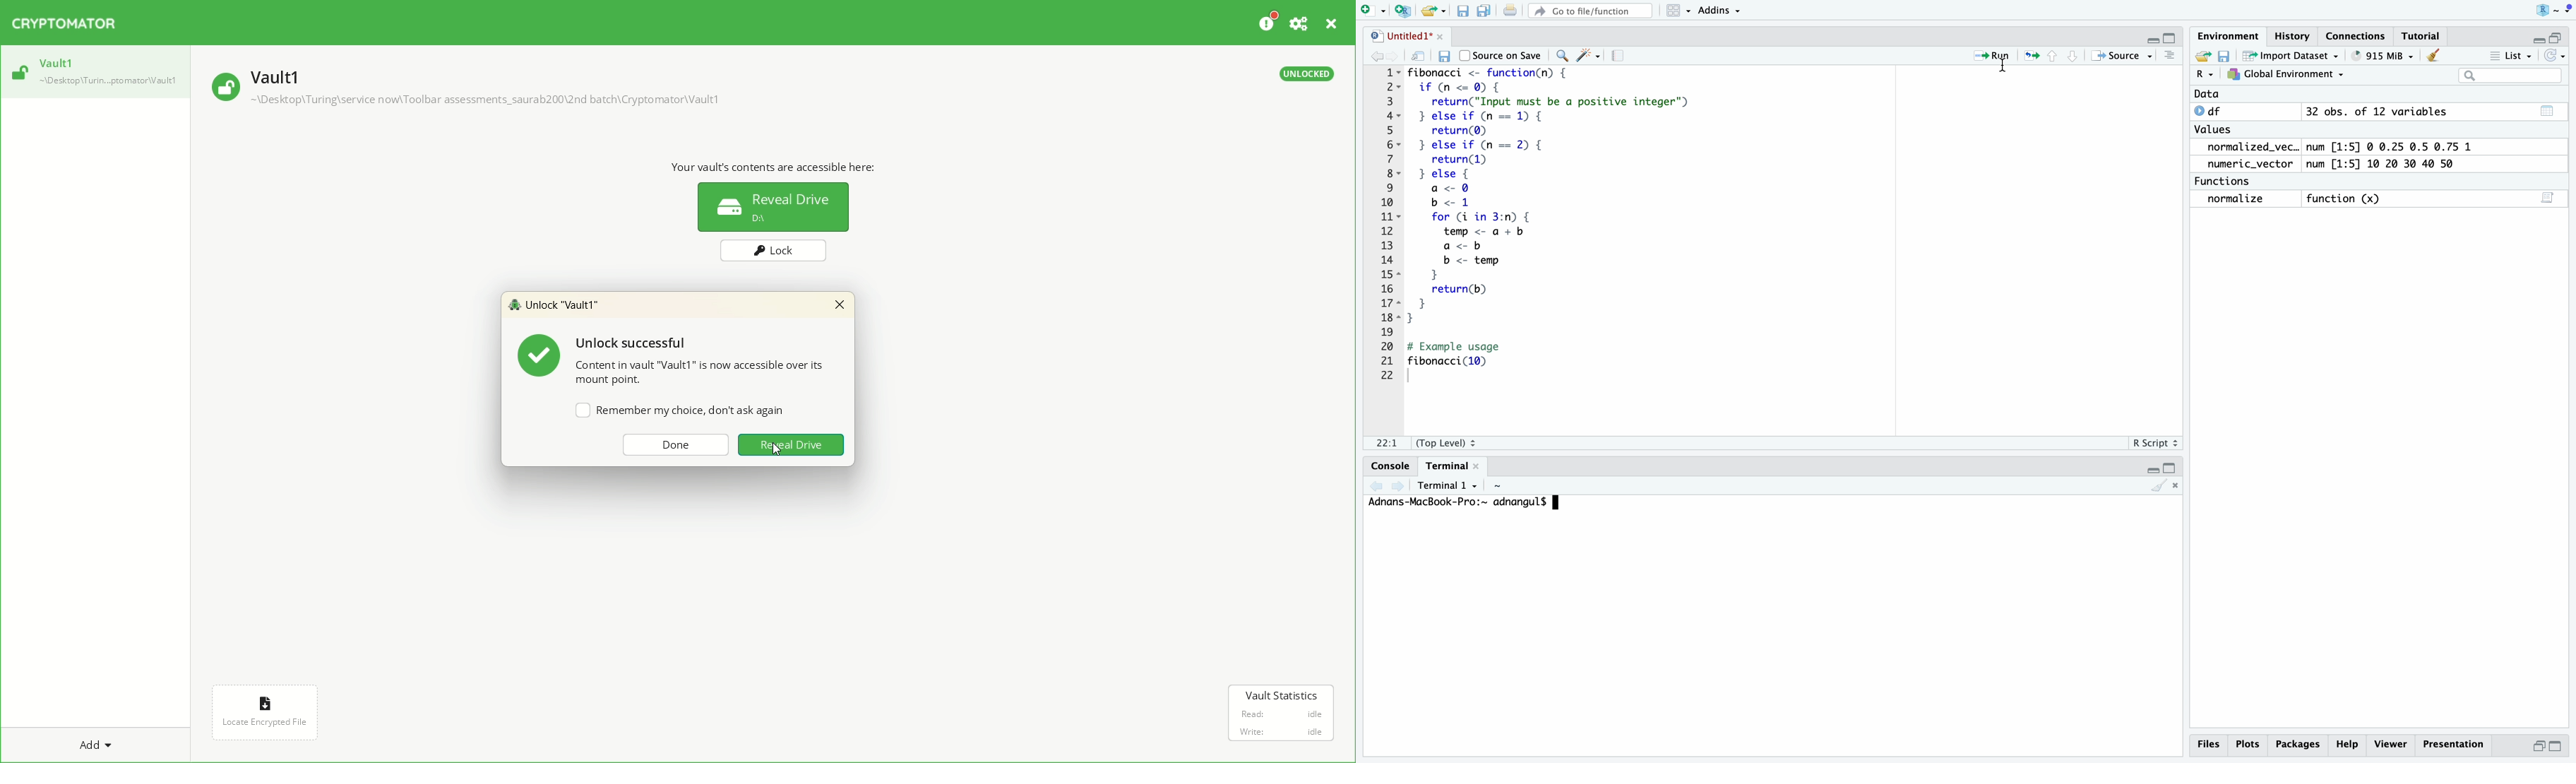 The height and width of the screenshot is (784, 2576). What do you see at coordinates (1372, 487) in the screenshot?
I see `show previous terminal` at bounding box center [1372, 487].